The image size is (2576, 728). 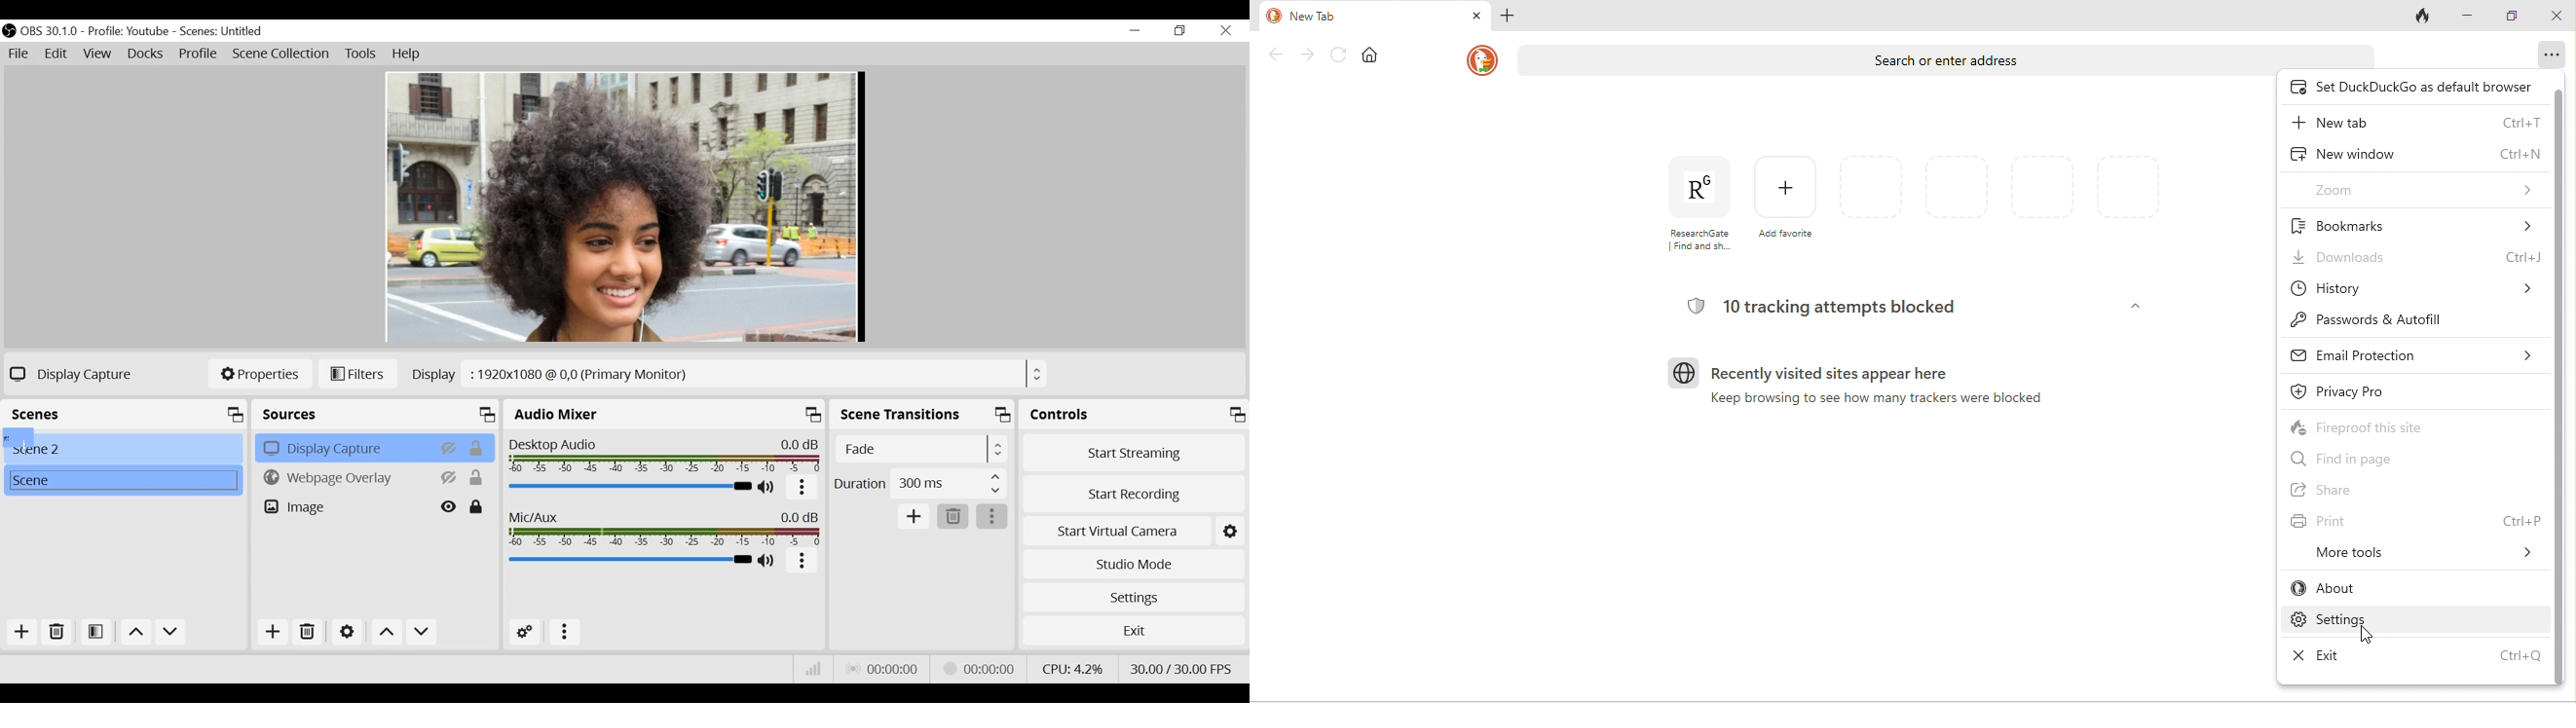 I want to click on Scene Transition, so click(x=923, y=415).